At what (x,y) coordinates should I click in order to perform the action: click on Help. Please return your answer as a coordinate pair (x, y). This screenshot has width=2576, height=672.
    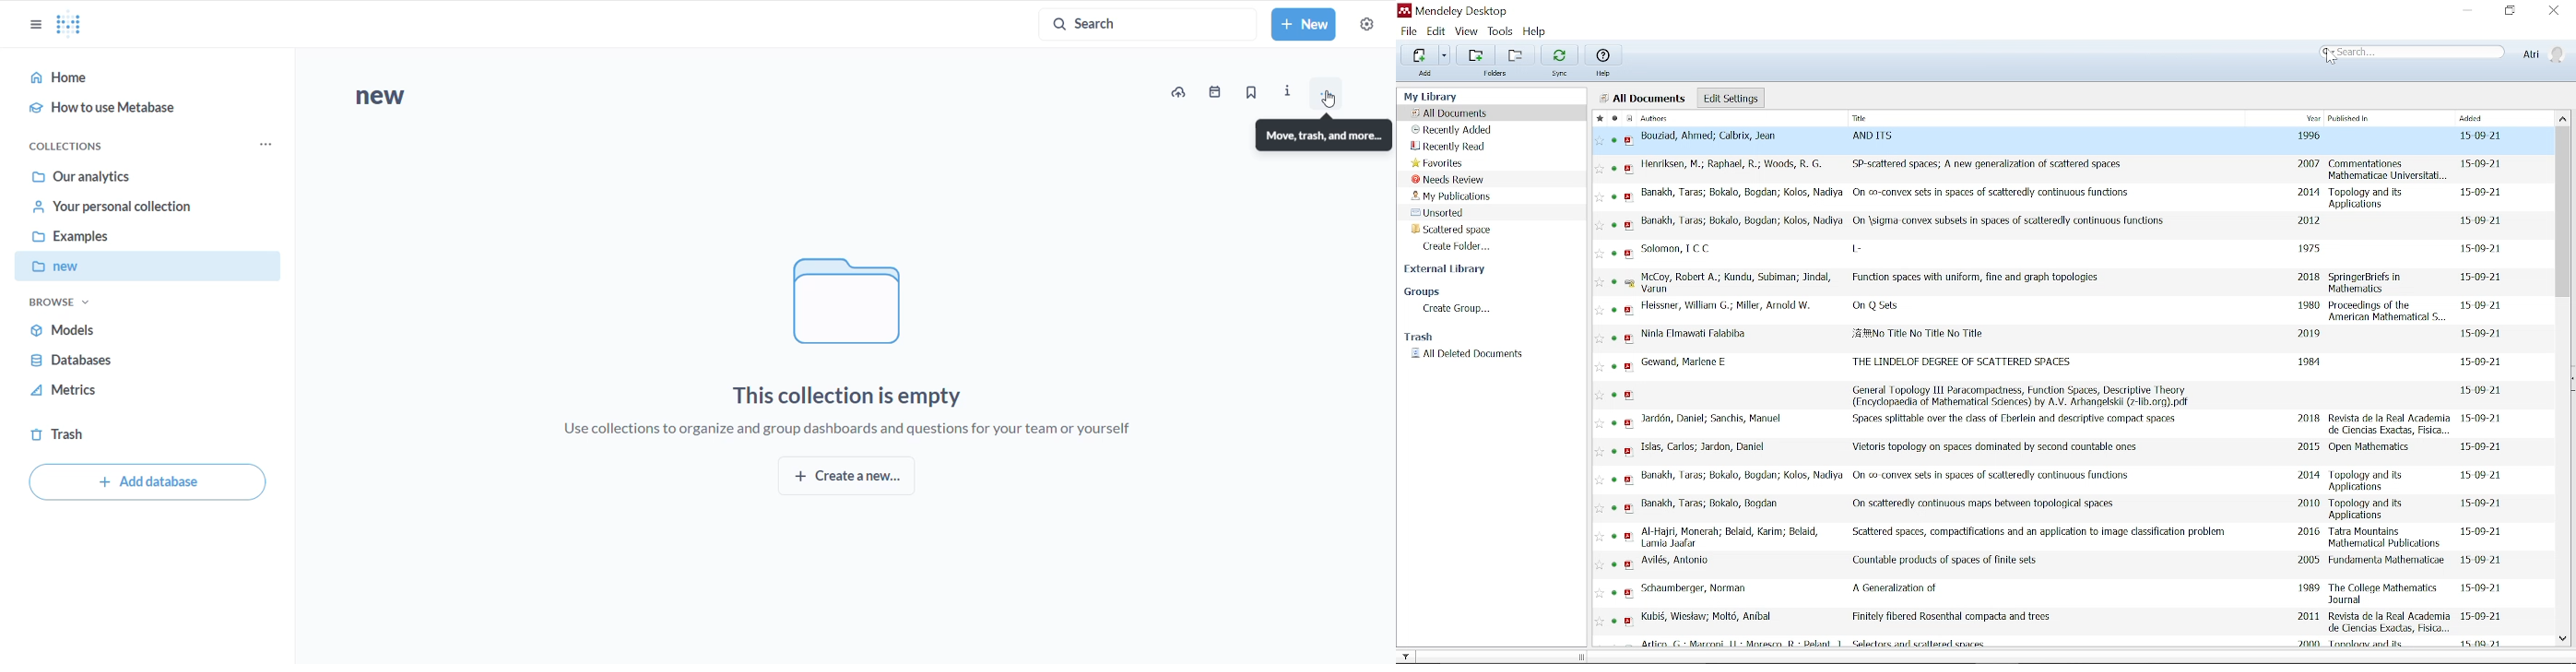
    Looking at the image, I should click on (1605, 60).